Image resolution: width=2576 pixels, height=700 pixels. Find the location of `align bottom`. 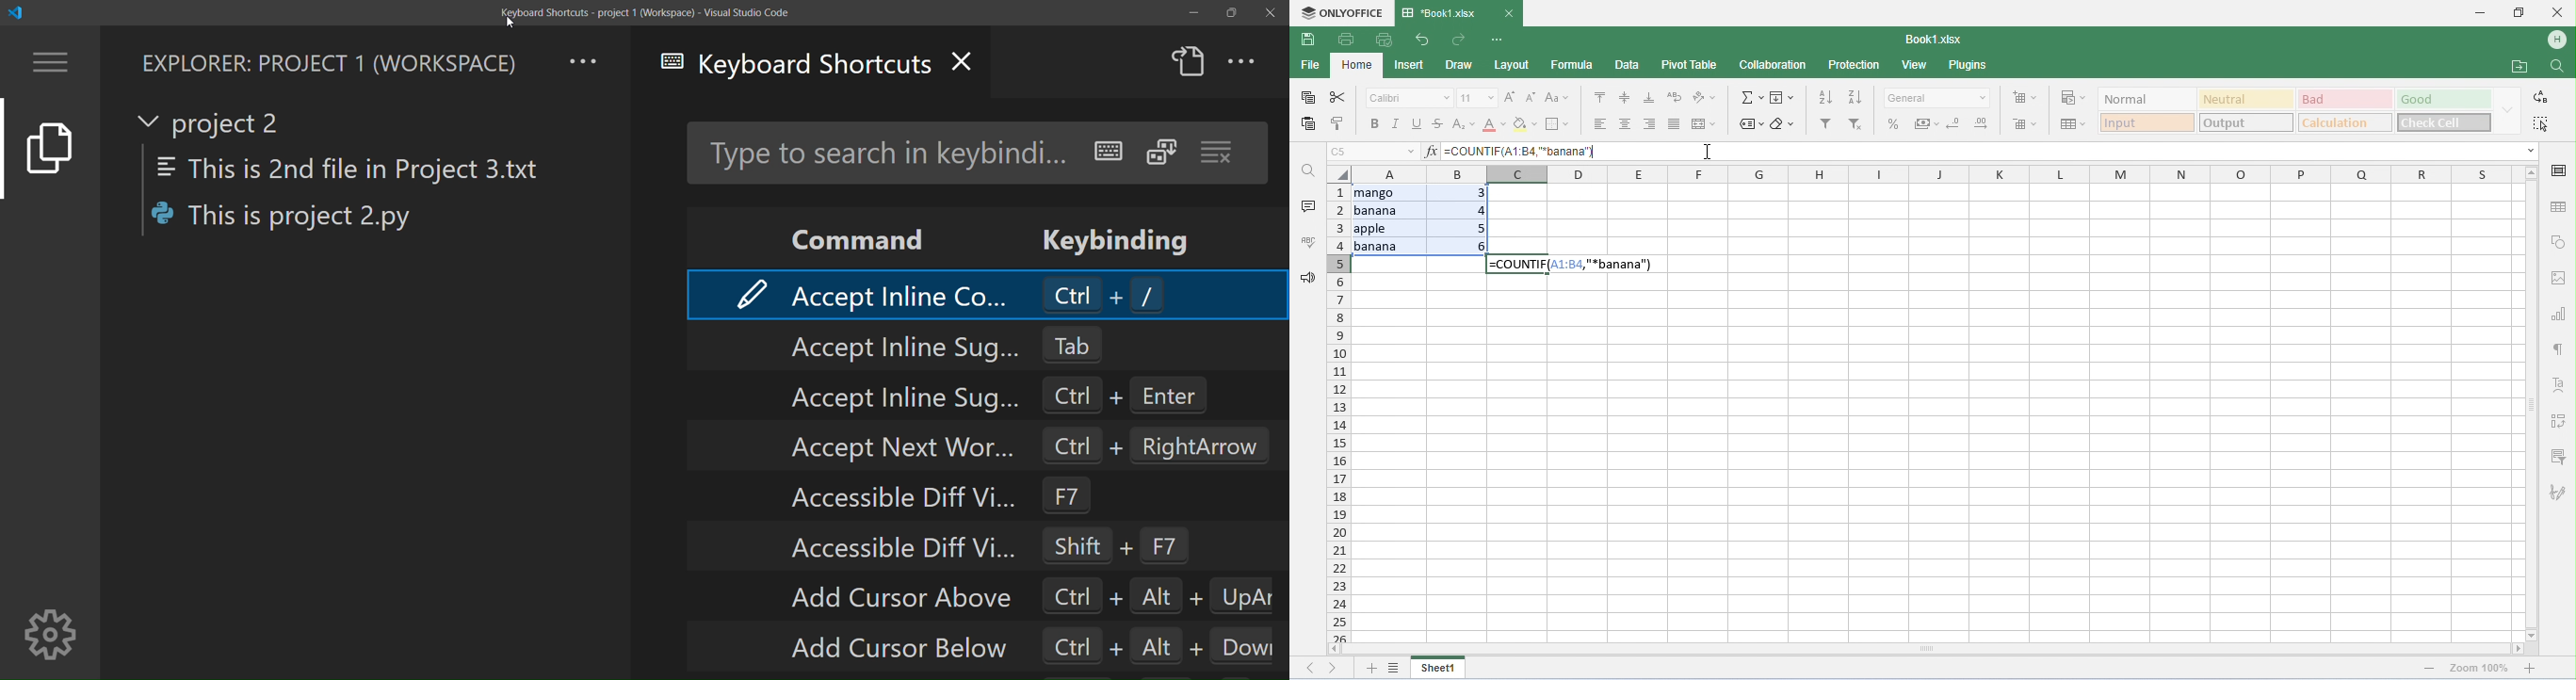

align bottom is located at coordinates (1649, 98).